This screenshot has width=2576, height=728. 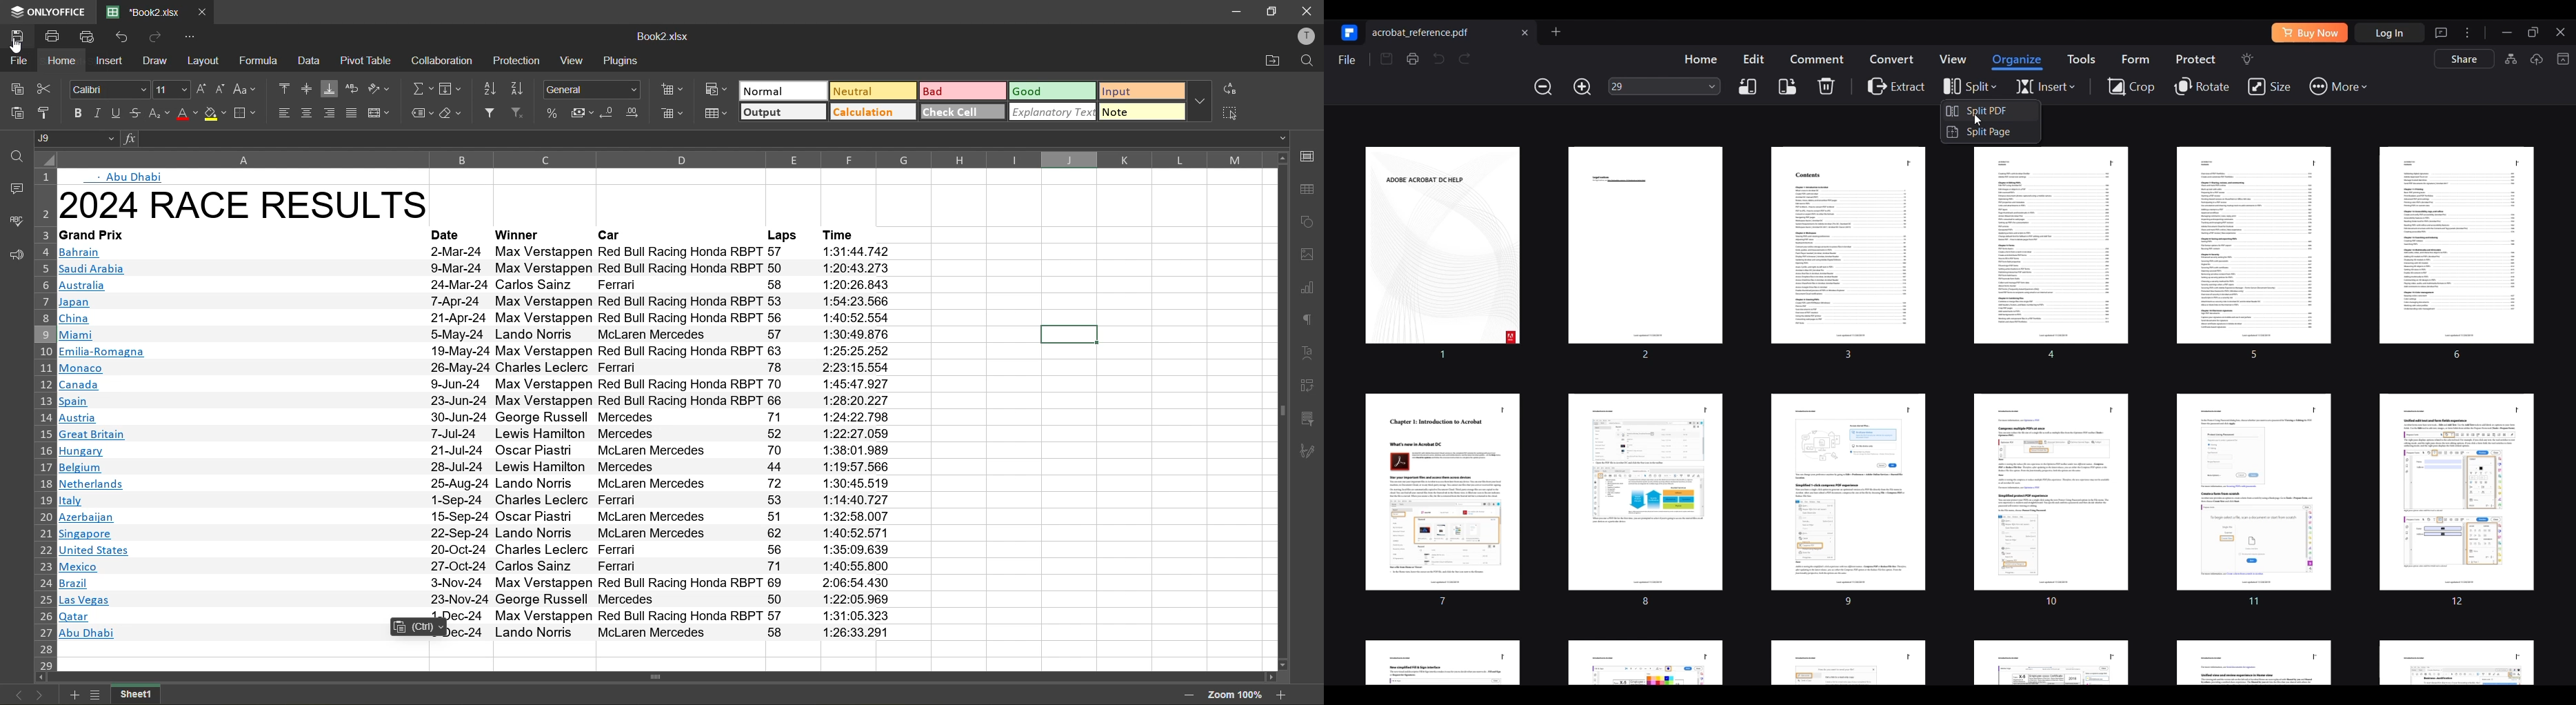 I want to click on pivot table, so click(x=1309, y=388).